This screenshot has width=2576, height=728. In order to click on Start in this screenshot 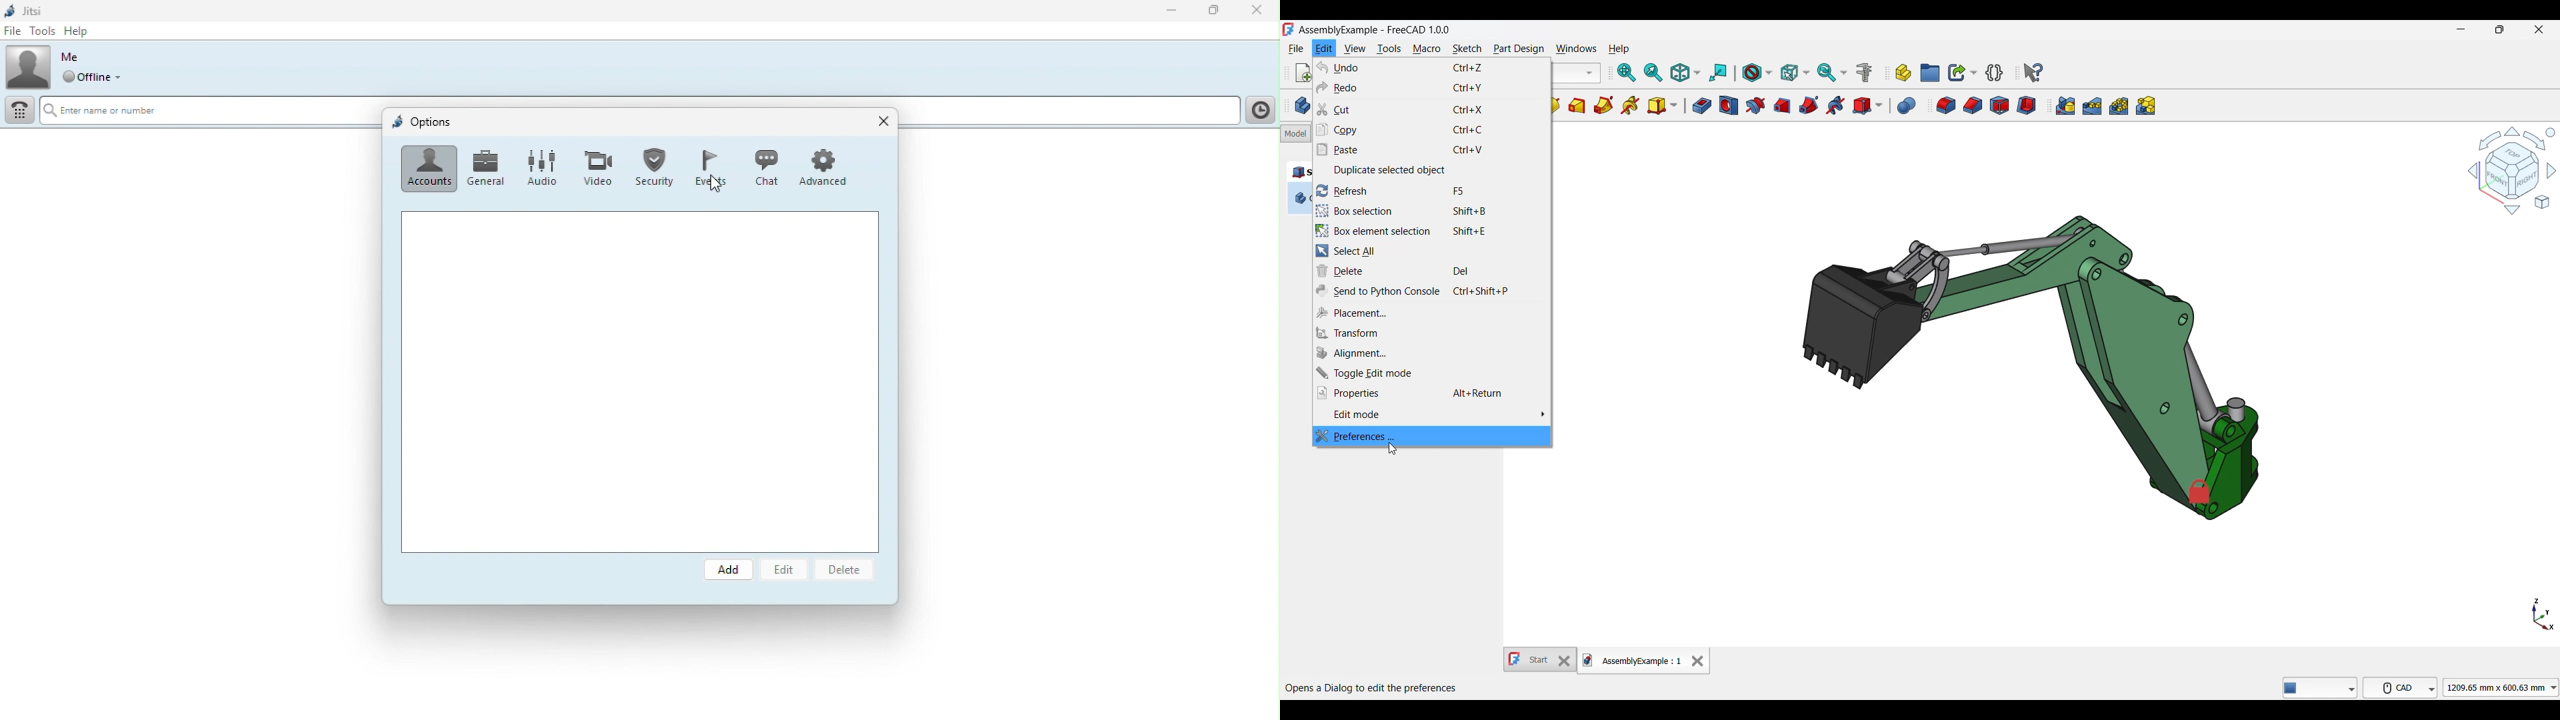, I will do `click(1540, 659)`.